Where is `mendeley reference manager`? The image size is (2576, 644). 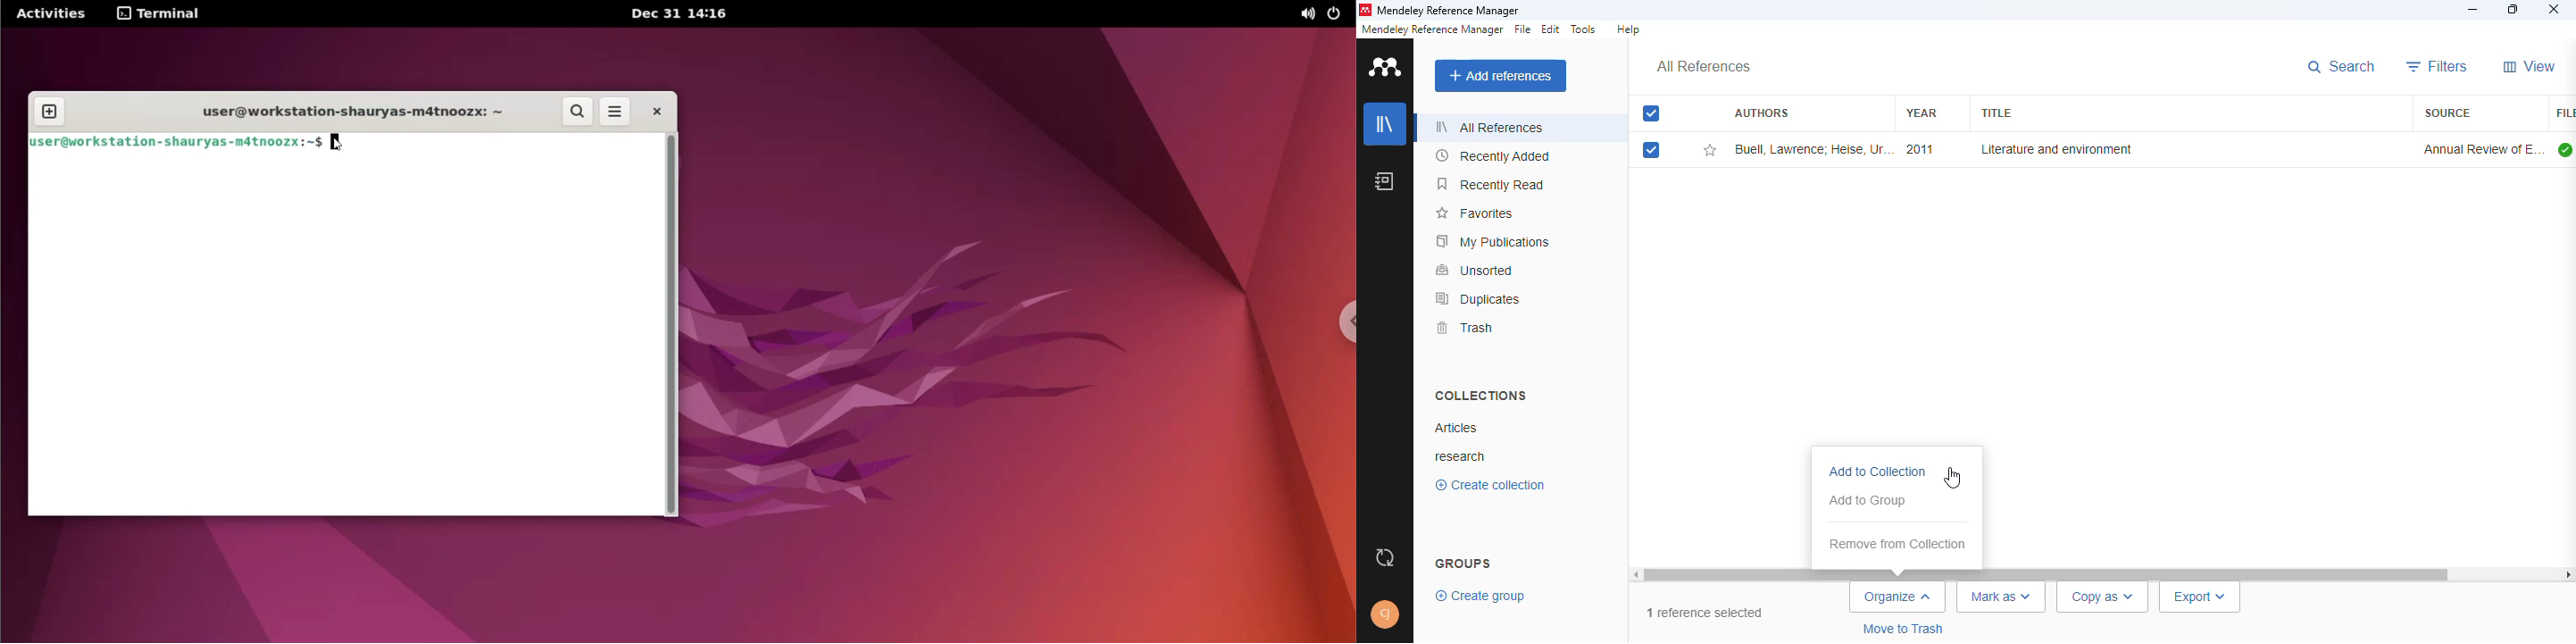 mendeley reference manager is located at coordinates (1432, 29).